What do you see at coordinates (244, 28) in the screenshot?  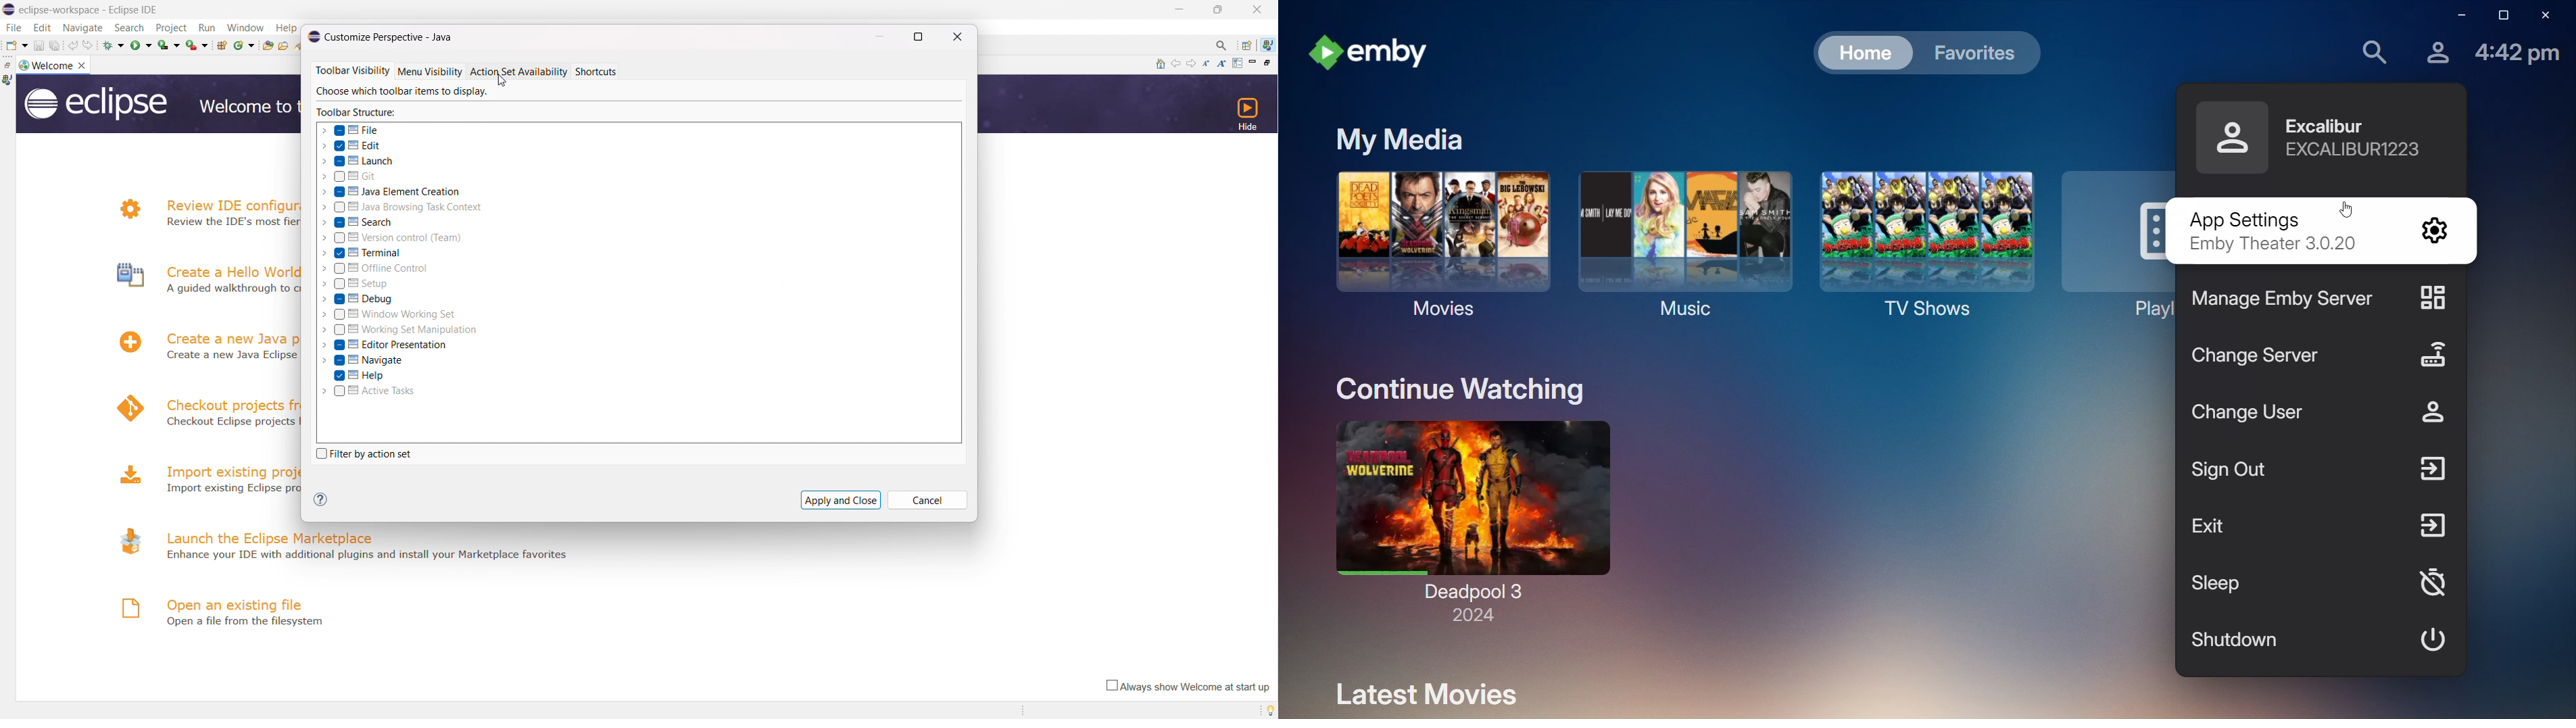 I see `window` at bounding box center [244, 28].